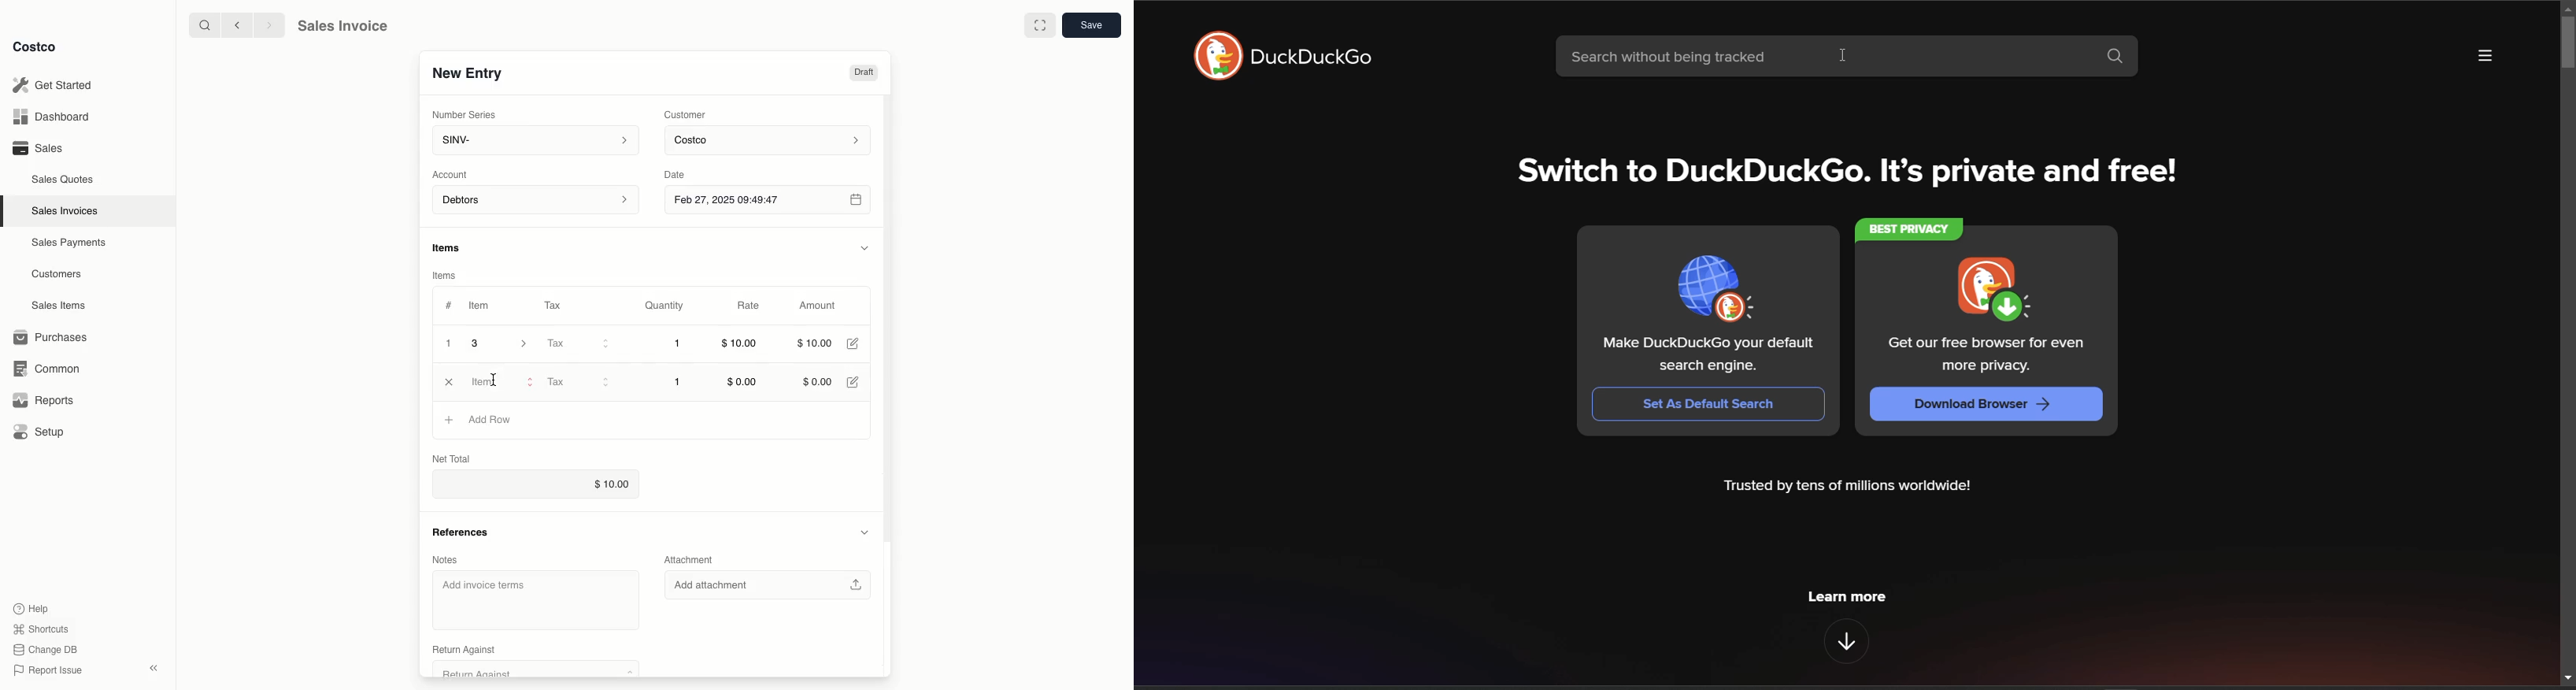 The image size is (2576, 700). What do you see at coordinates (61, 304) in the screenshot?
I see `Sales Items` at bounding box center [61, 304].